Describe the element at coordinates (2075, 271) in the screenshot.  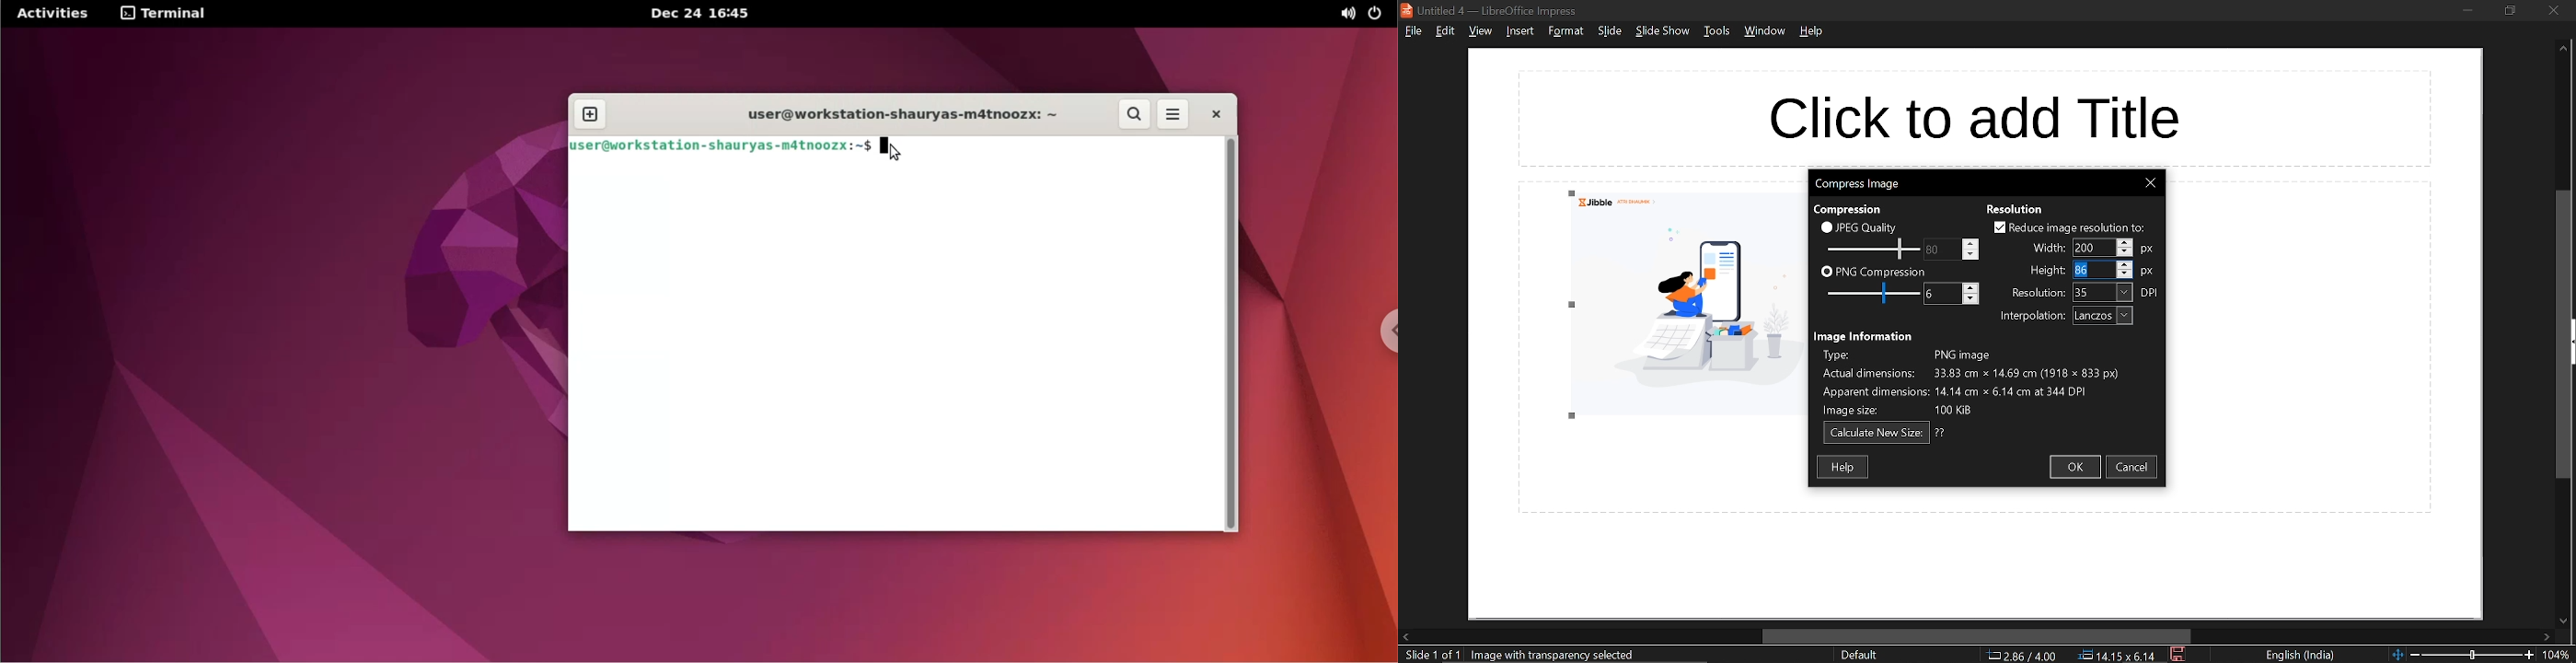
I see `Cursor` at that location.